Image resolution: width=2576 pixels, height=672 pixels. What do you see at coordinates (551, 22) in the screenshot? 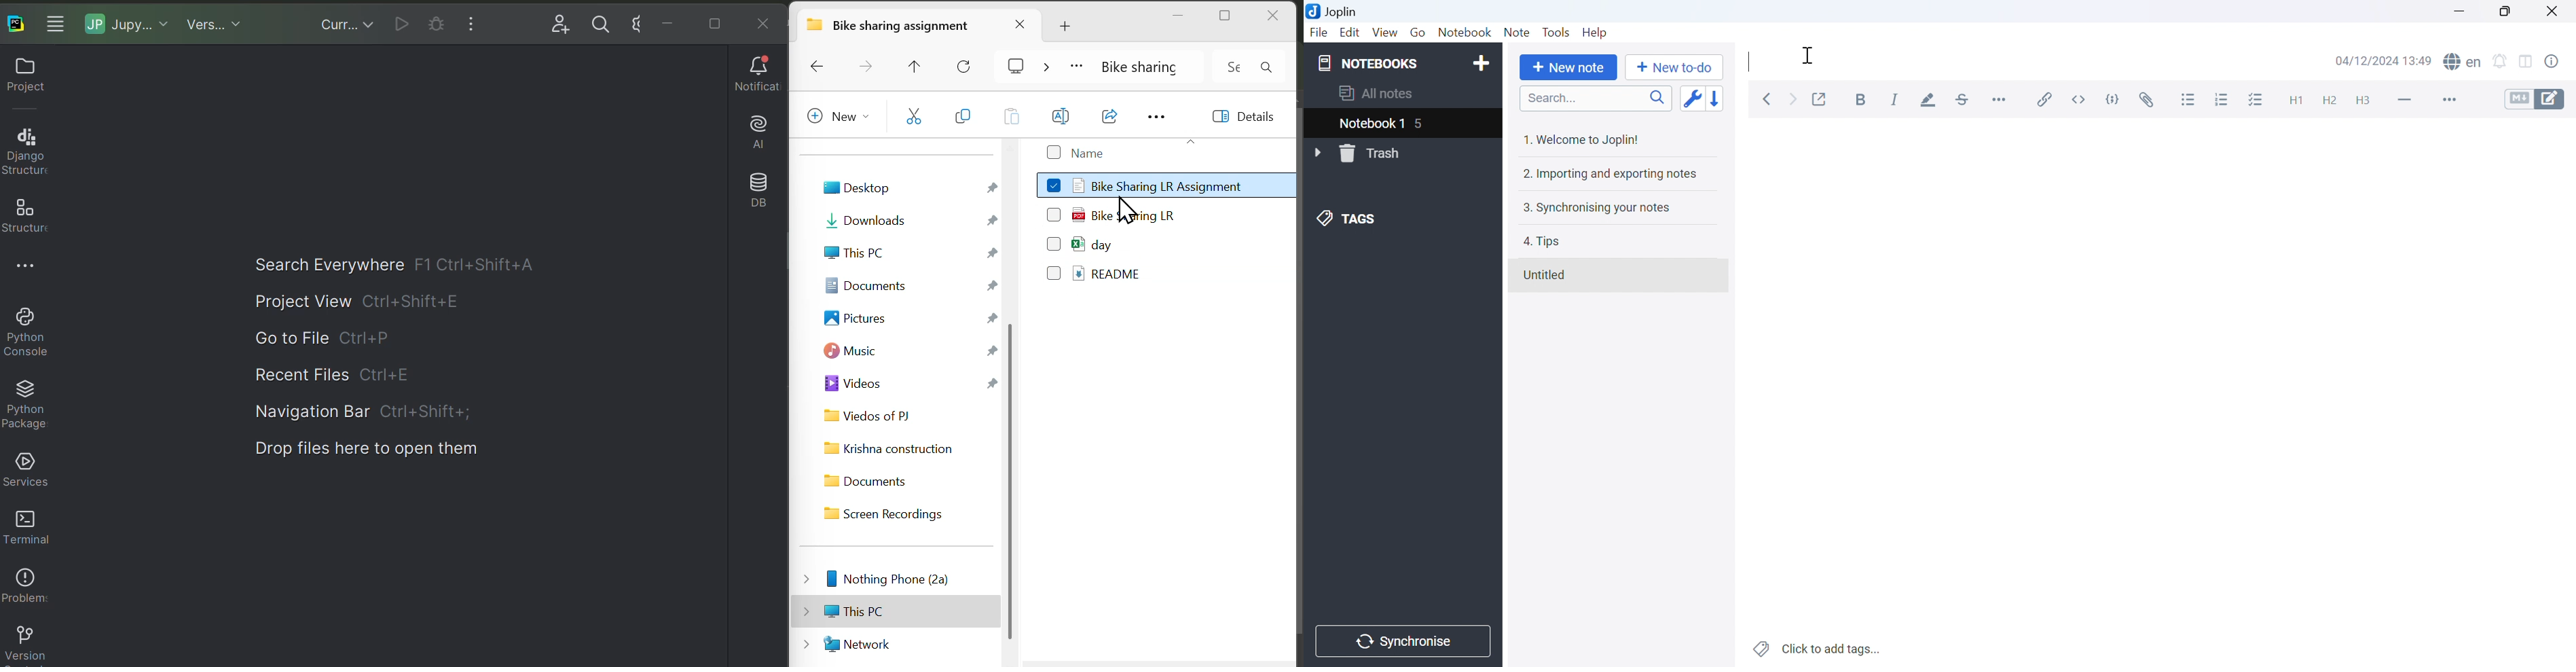
I see `Add user` at bounding box center [551, 22].